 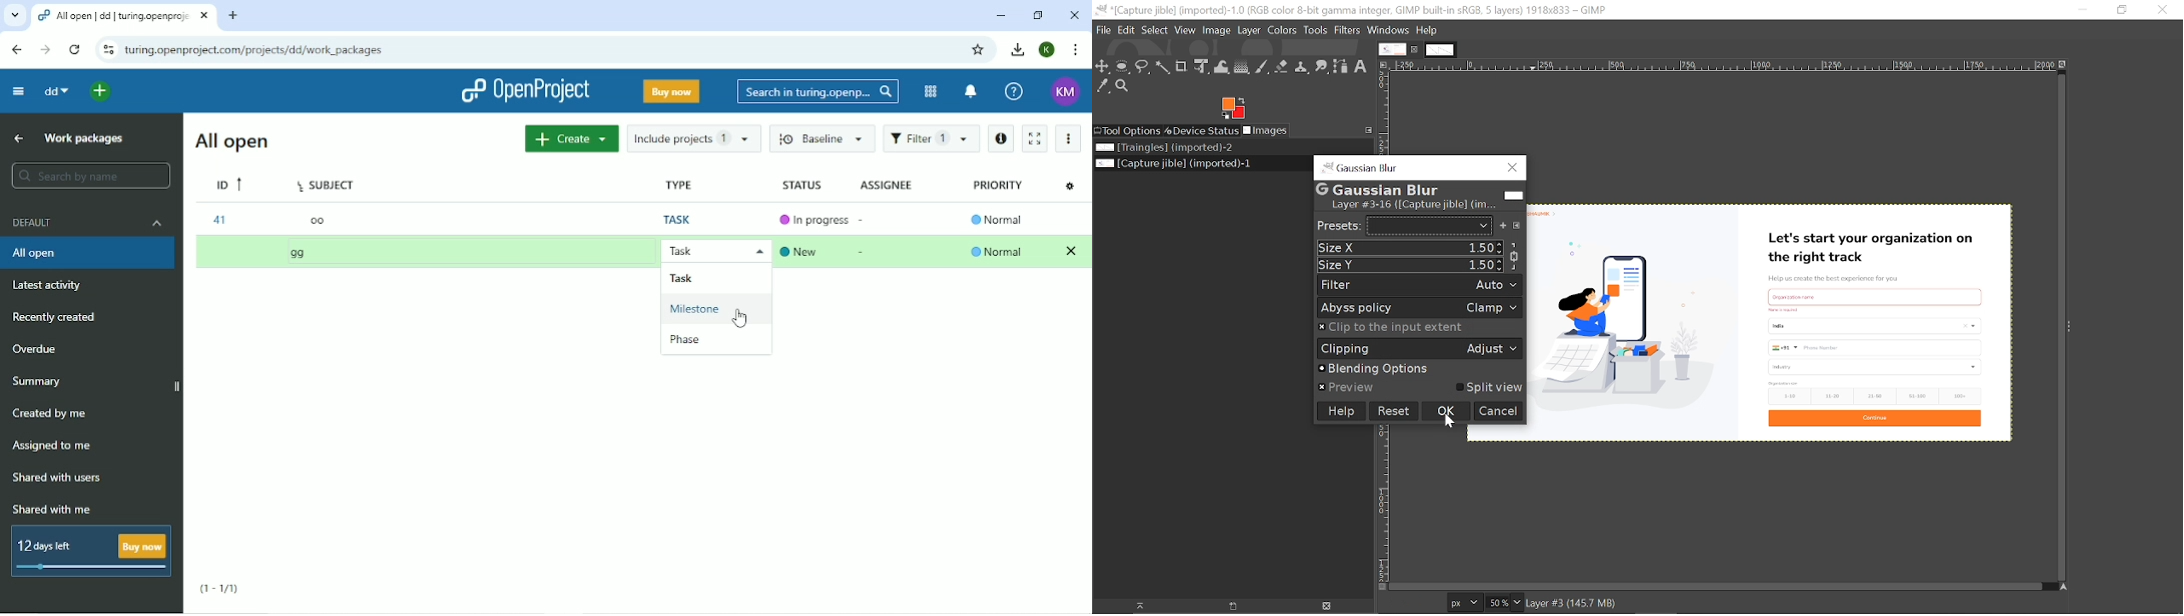 What do you see at coordinates (16, 138) in the screenshot?
I see `Up` at bounding box center [16, 138].